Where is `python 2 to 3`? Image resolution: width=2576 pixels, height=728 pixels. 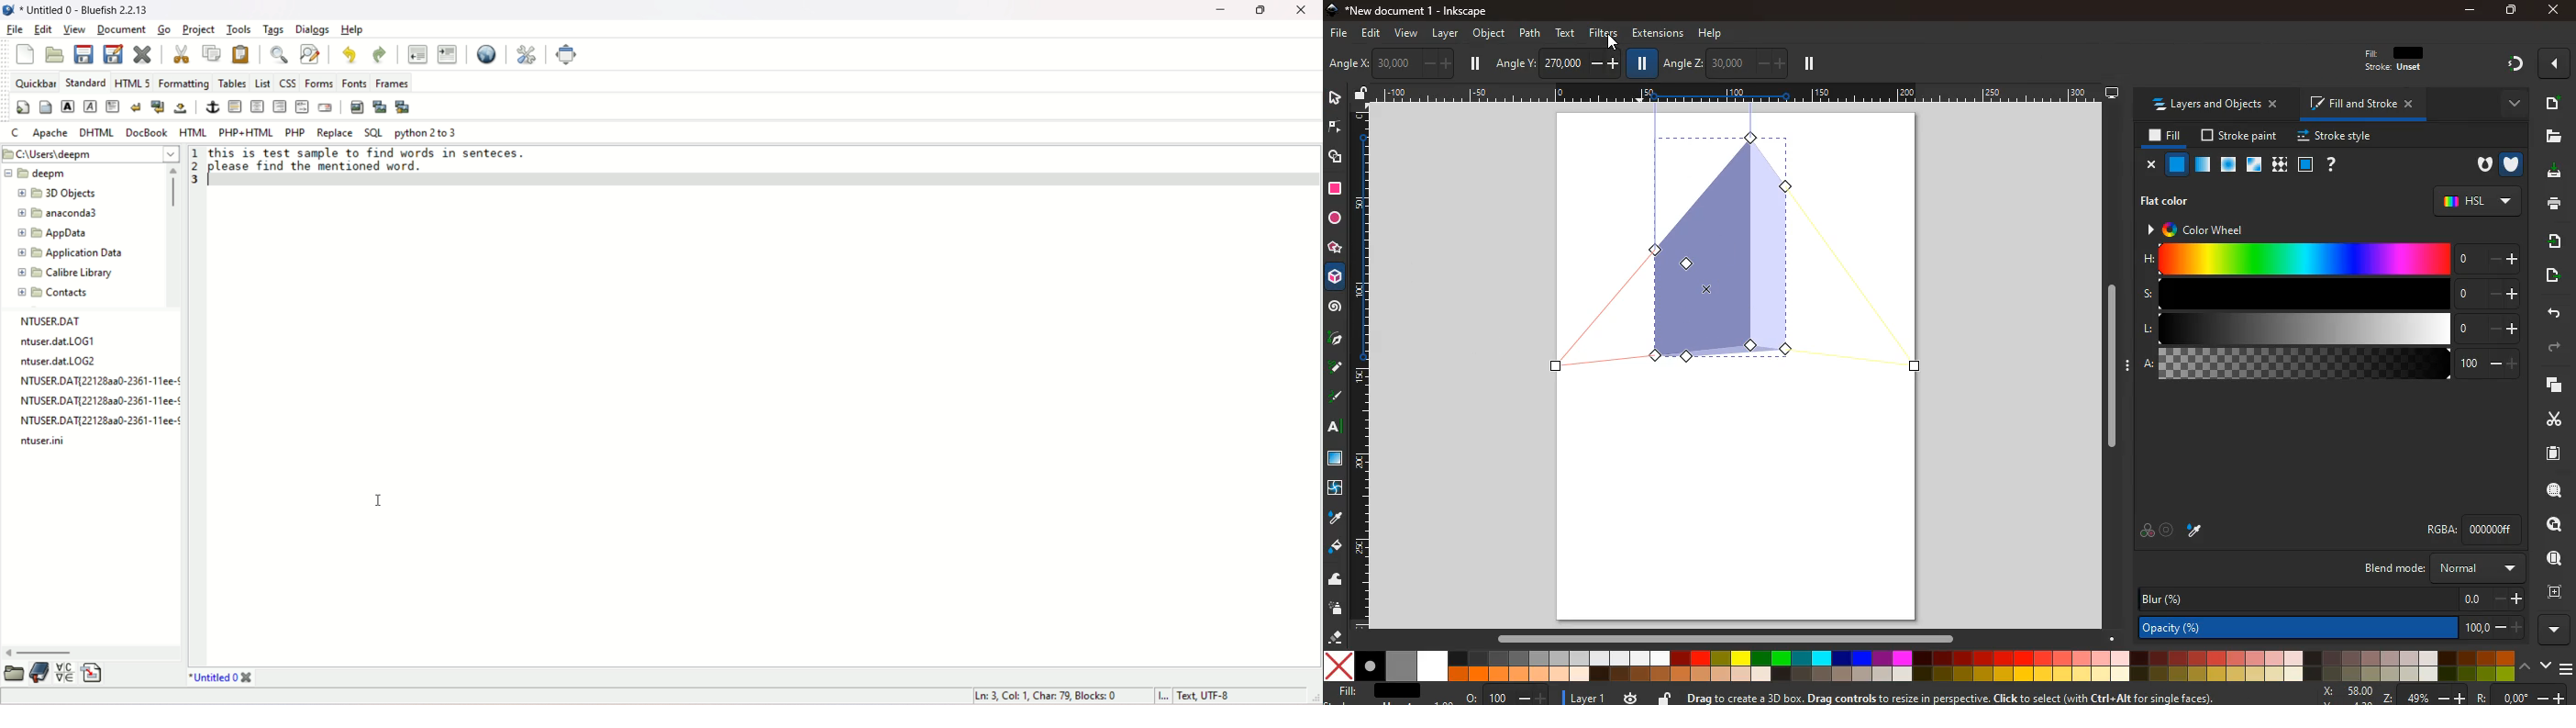
python 2 to 3 is located at coordinates (426, 133).